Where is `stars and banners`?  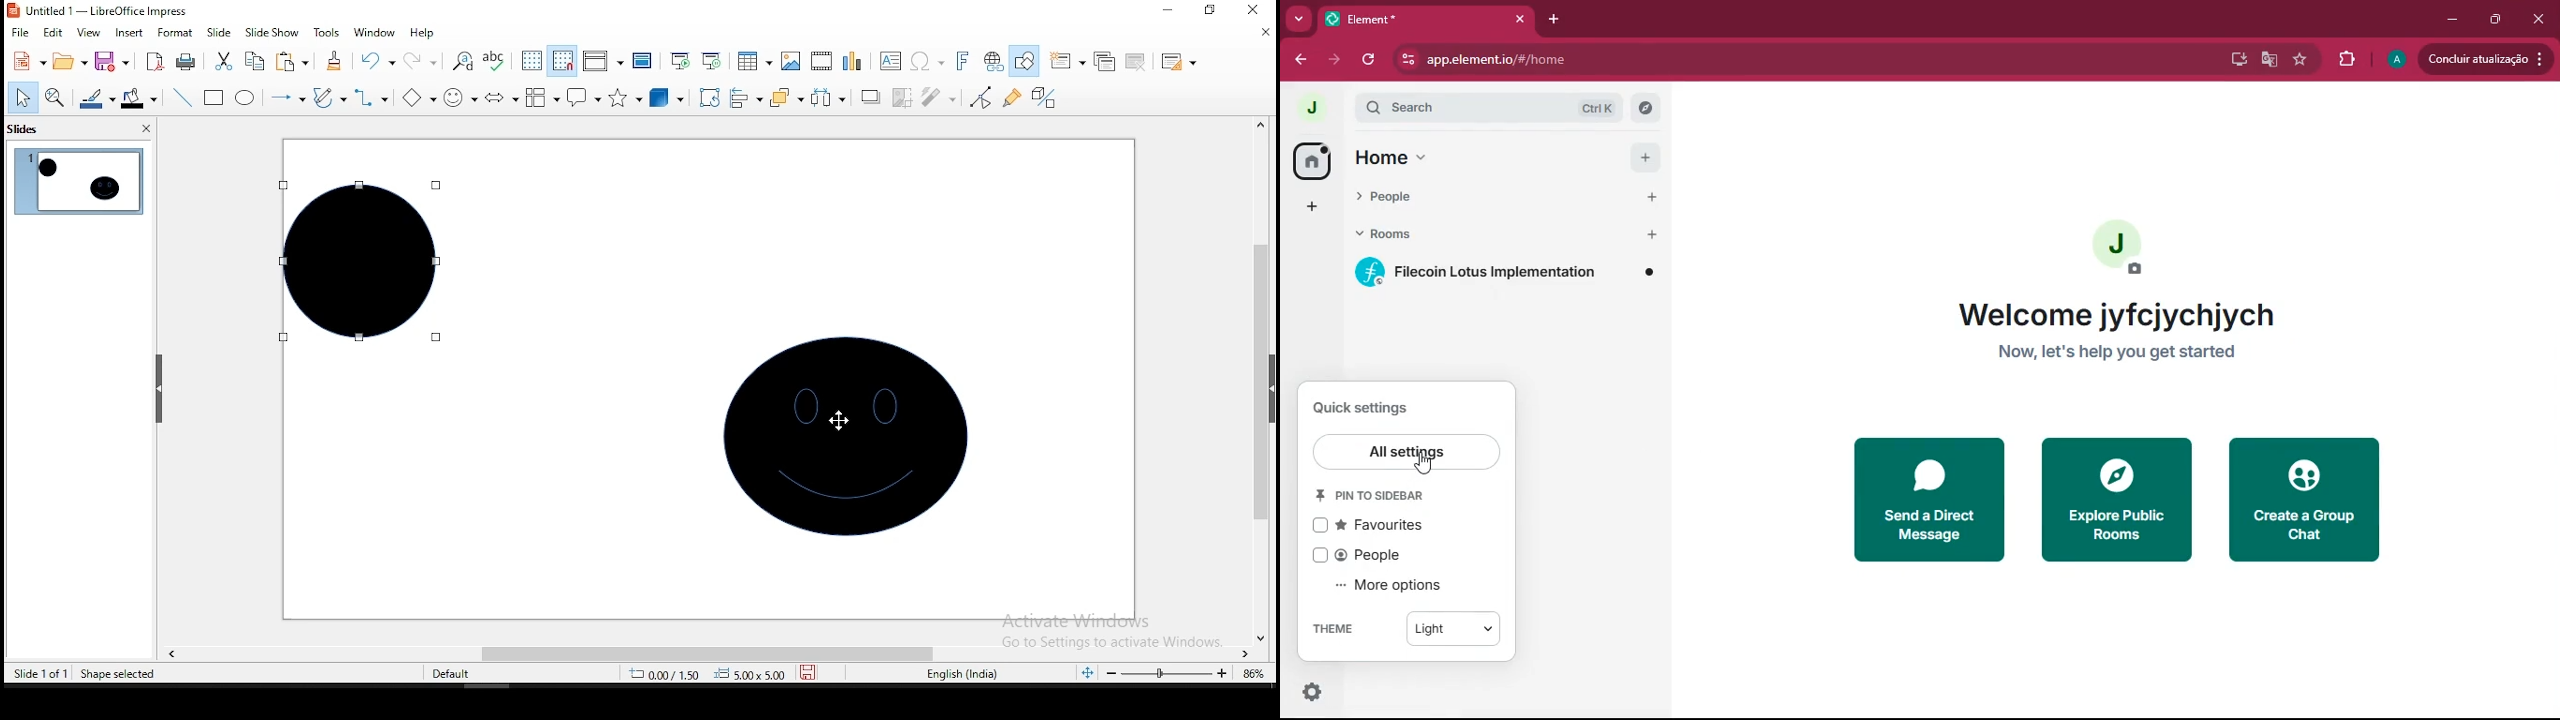
stars and banners is located at coordinates (625, 97).